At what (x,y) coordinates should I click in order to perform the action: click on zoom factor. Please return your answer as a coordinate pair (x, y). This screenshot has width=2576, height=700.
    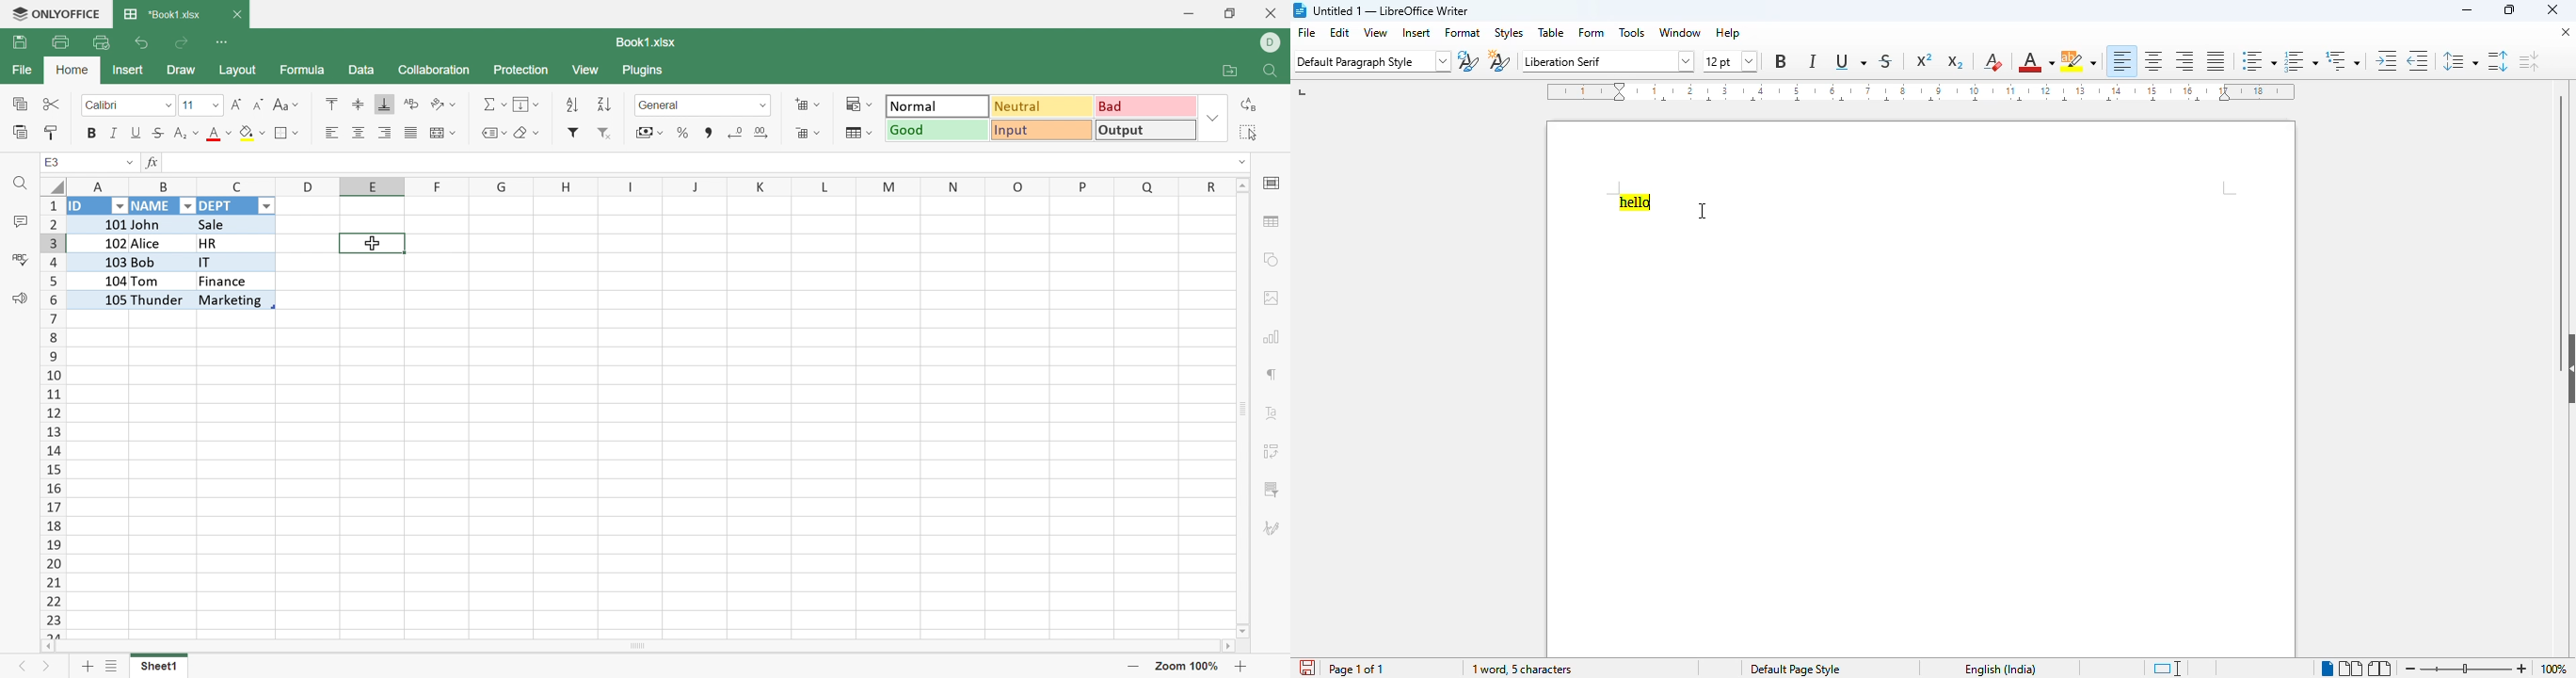
    Looking at the image, I should click on (2554, 669).